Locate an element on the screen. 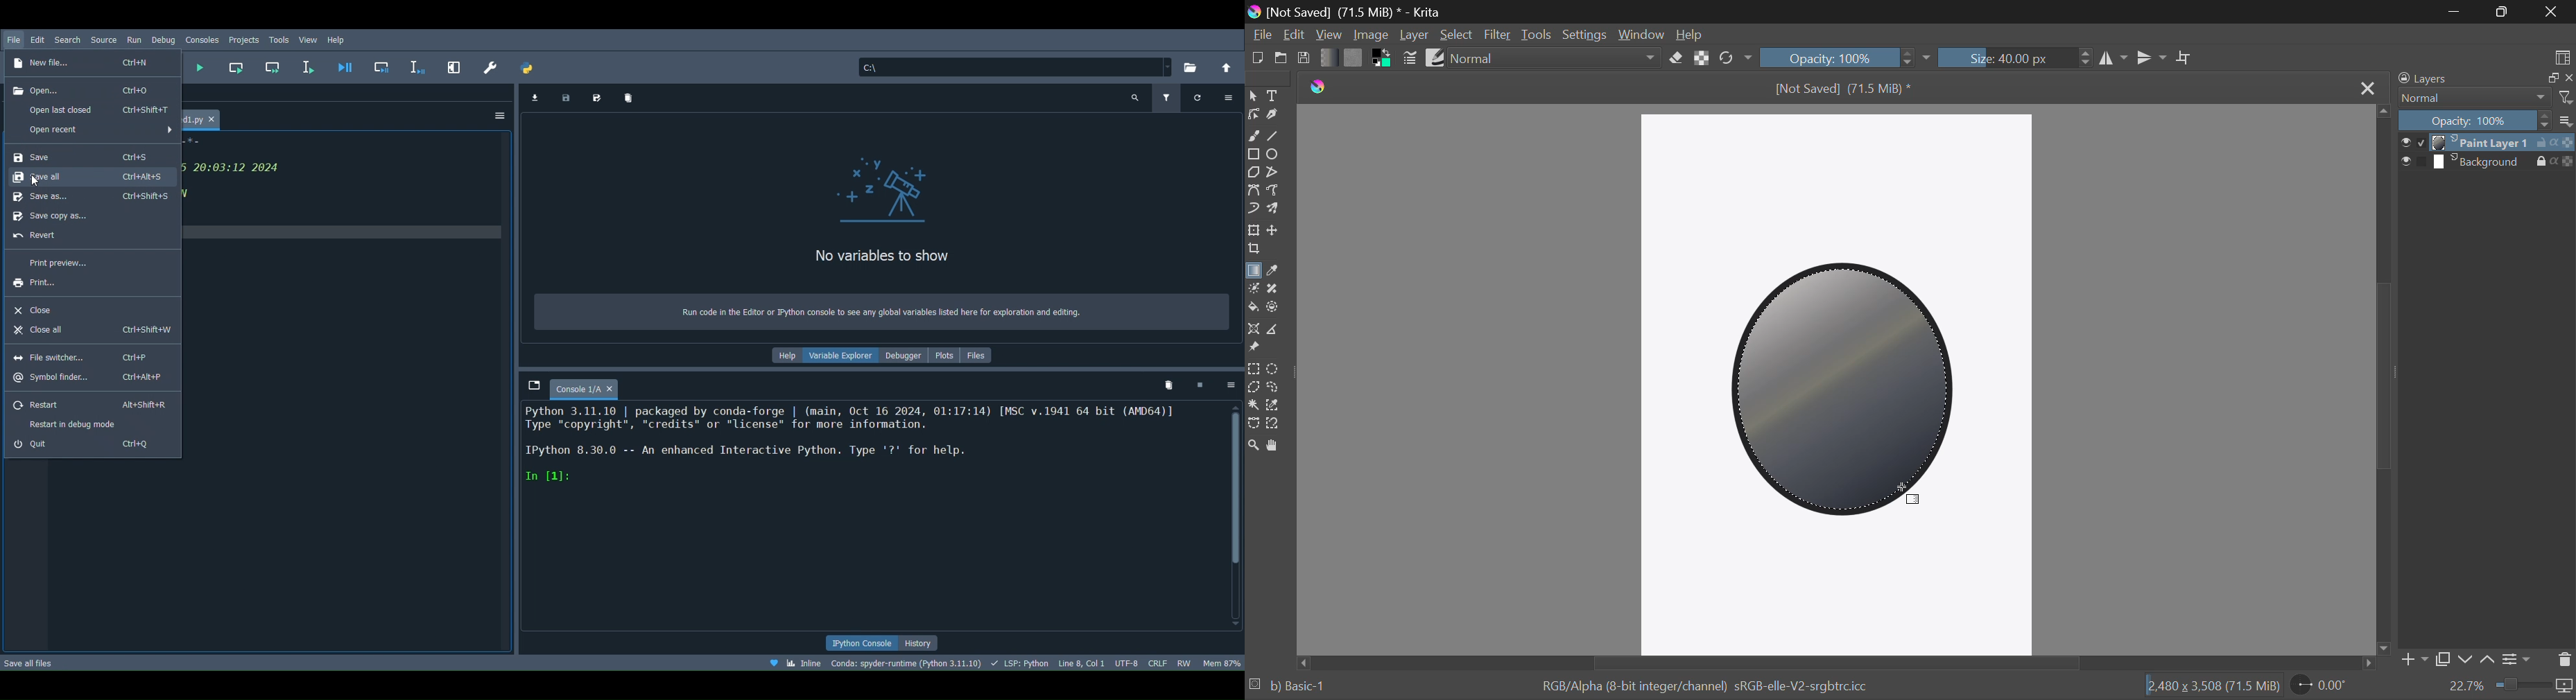  Opacity is located at coordinates (1838, 58).